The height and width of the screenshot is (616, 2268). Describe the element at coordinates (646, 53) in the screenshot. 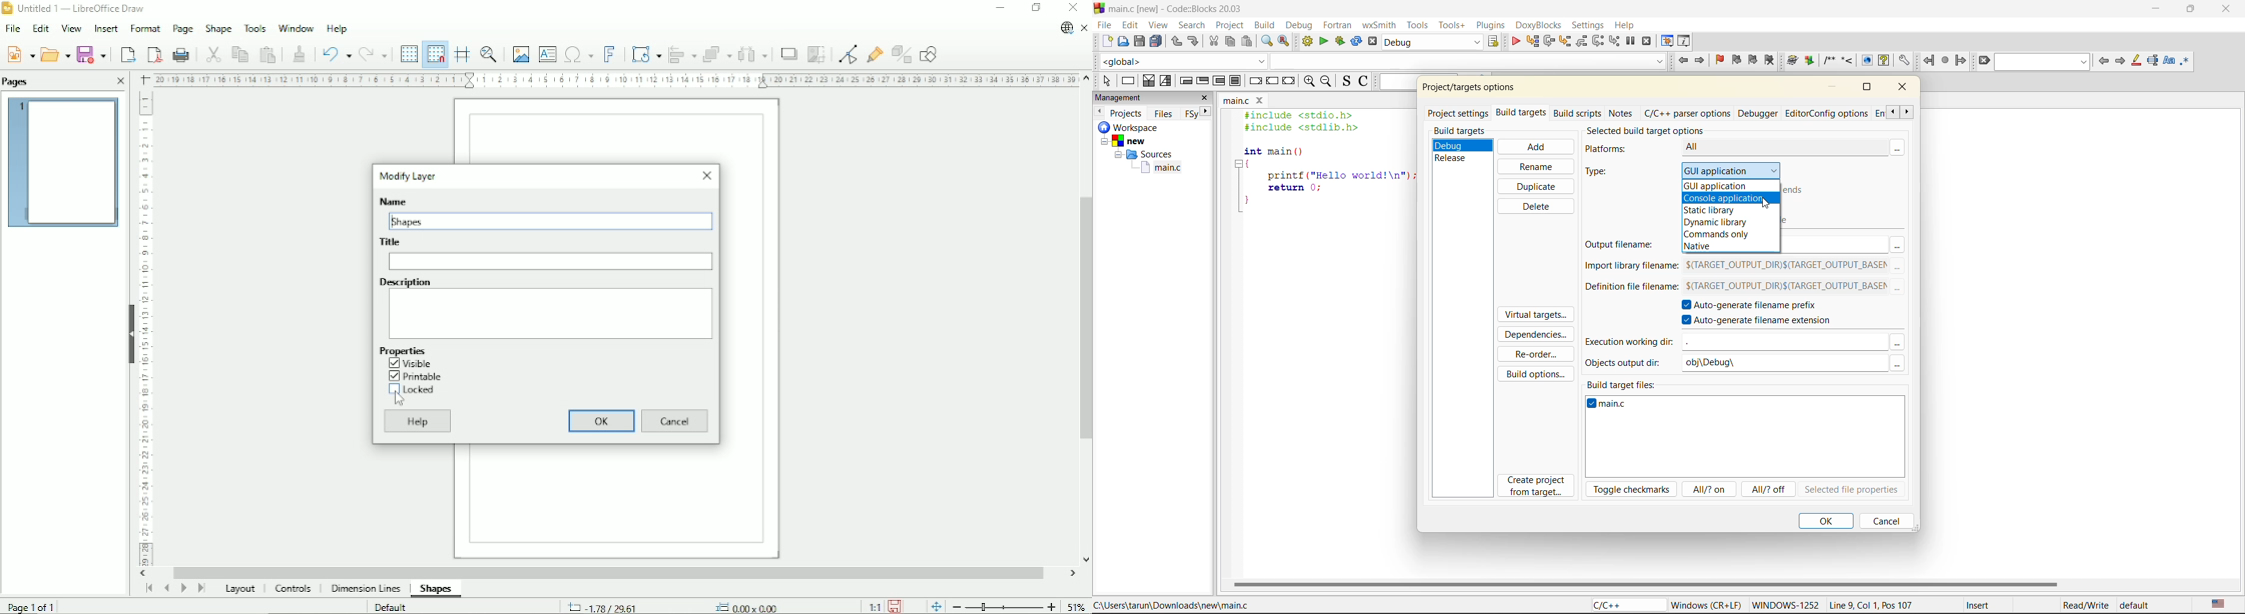

I see `Transformation` at that location.